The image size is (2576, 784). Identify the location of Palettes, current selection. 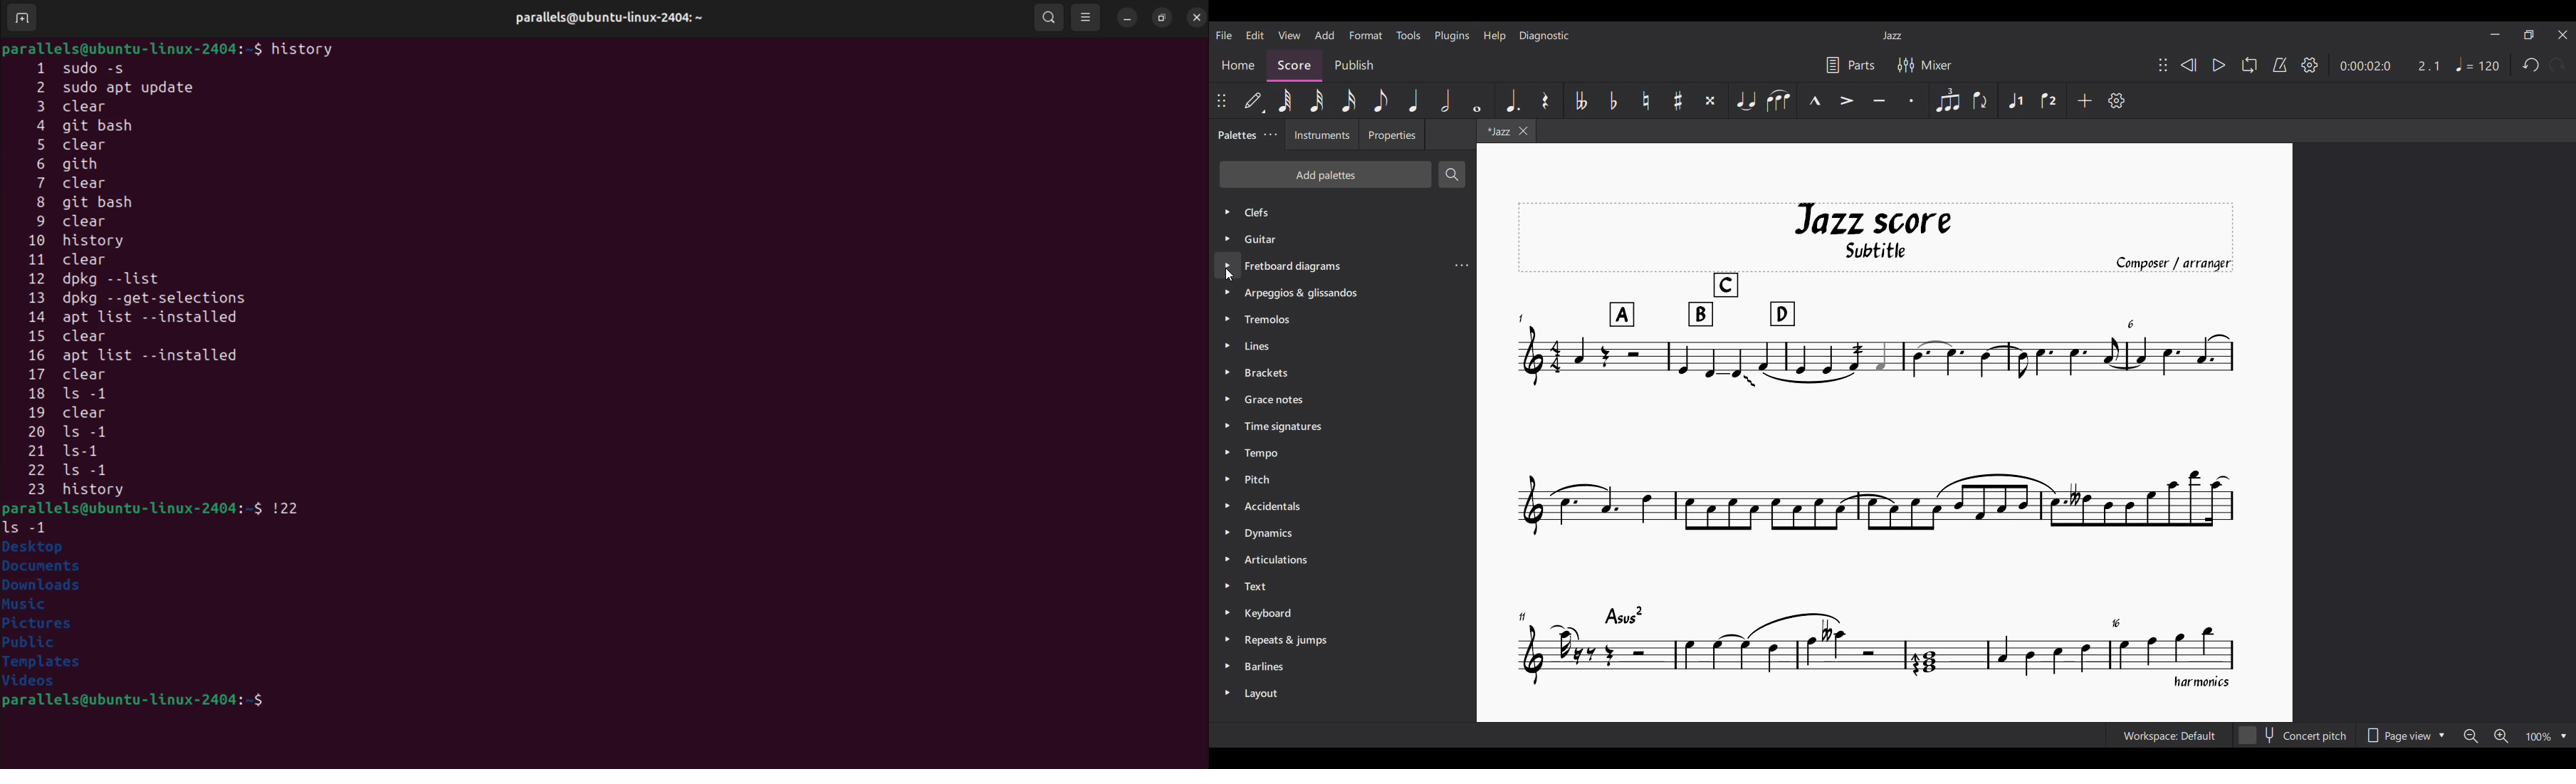
(1237, 135).